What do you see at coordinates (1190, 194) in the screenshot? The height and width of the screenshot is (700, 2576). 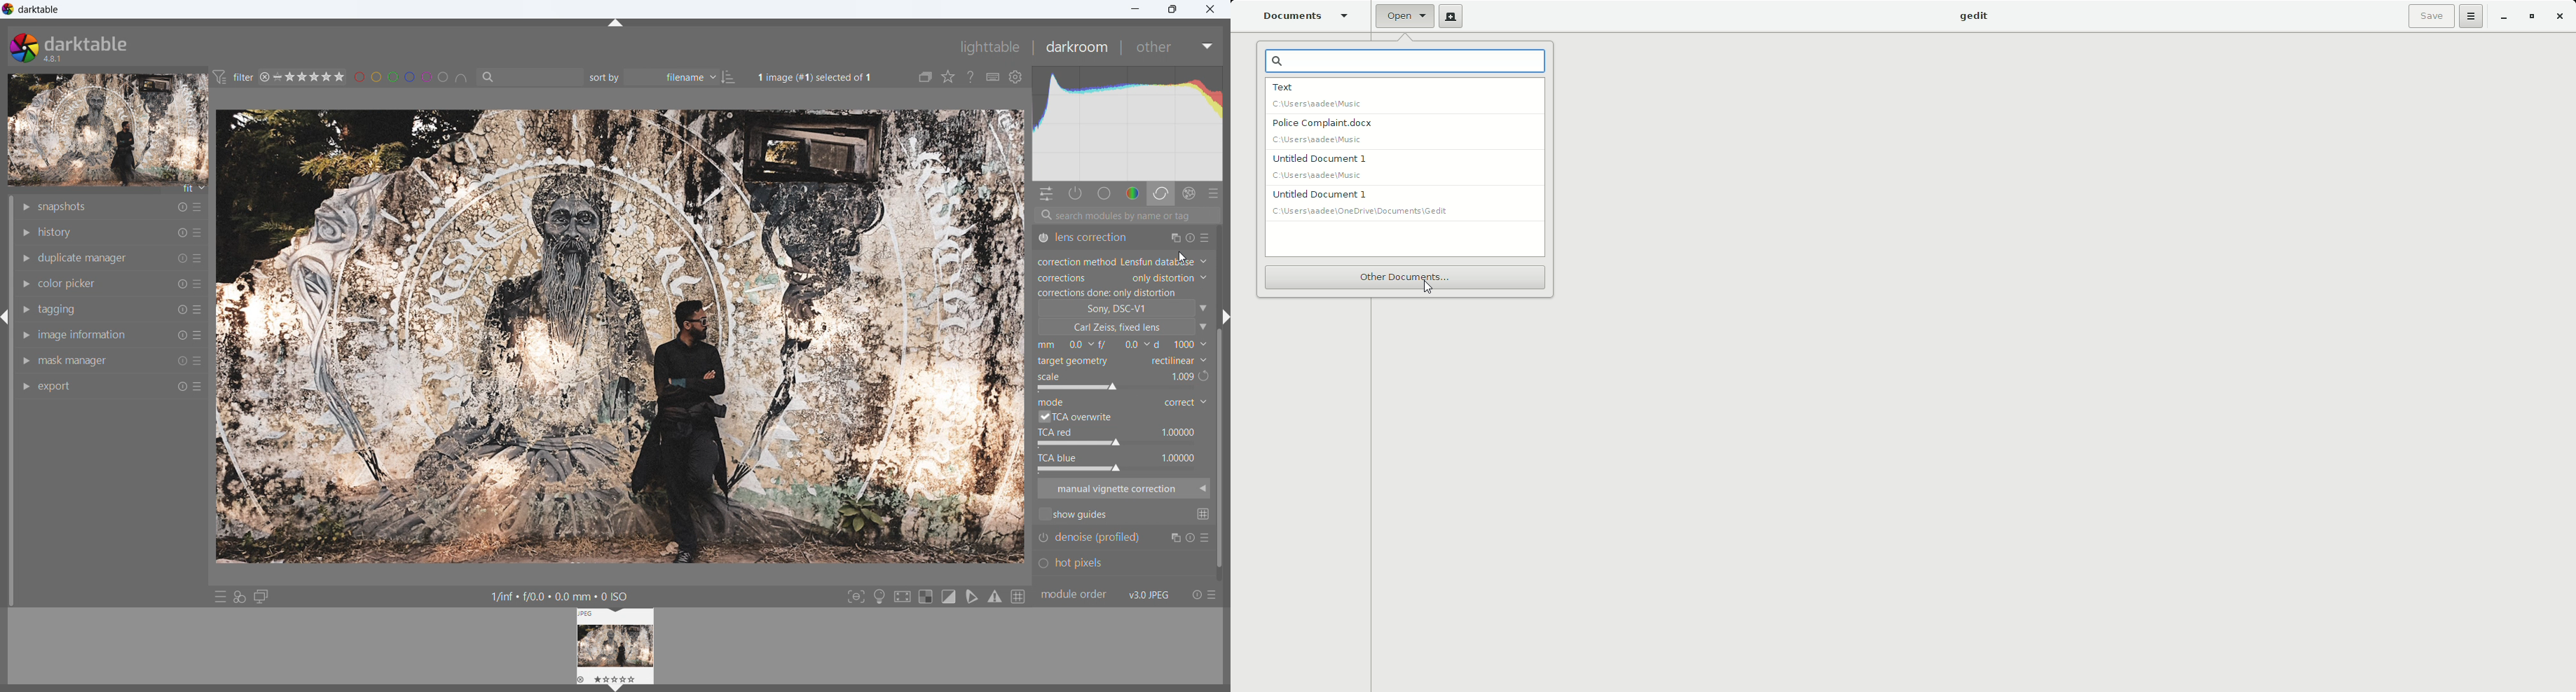 I see `effect` at bounding box center [1190, 194].